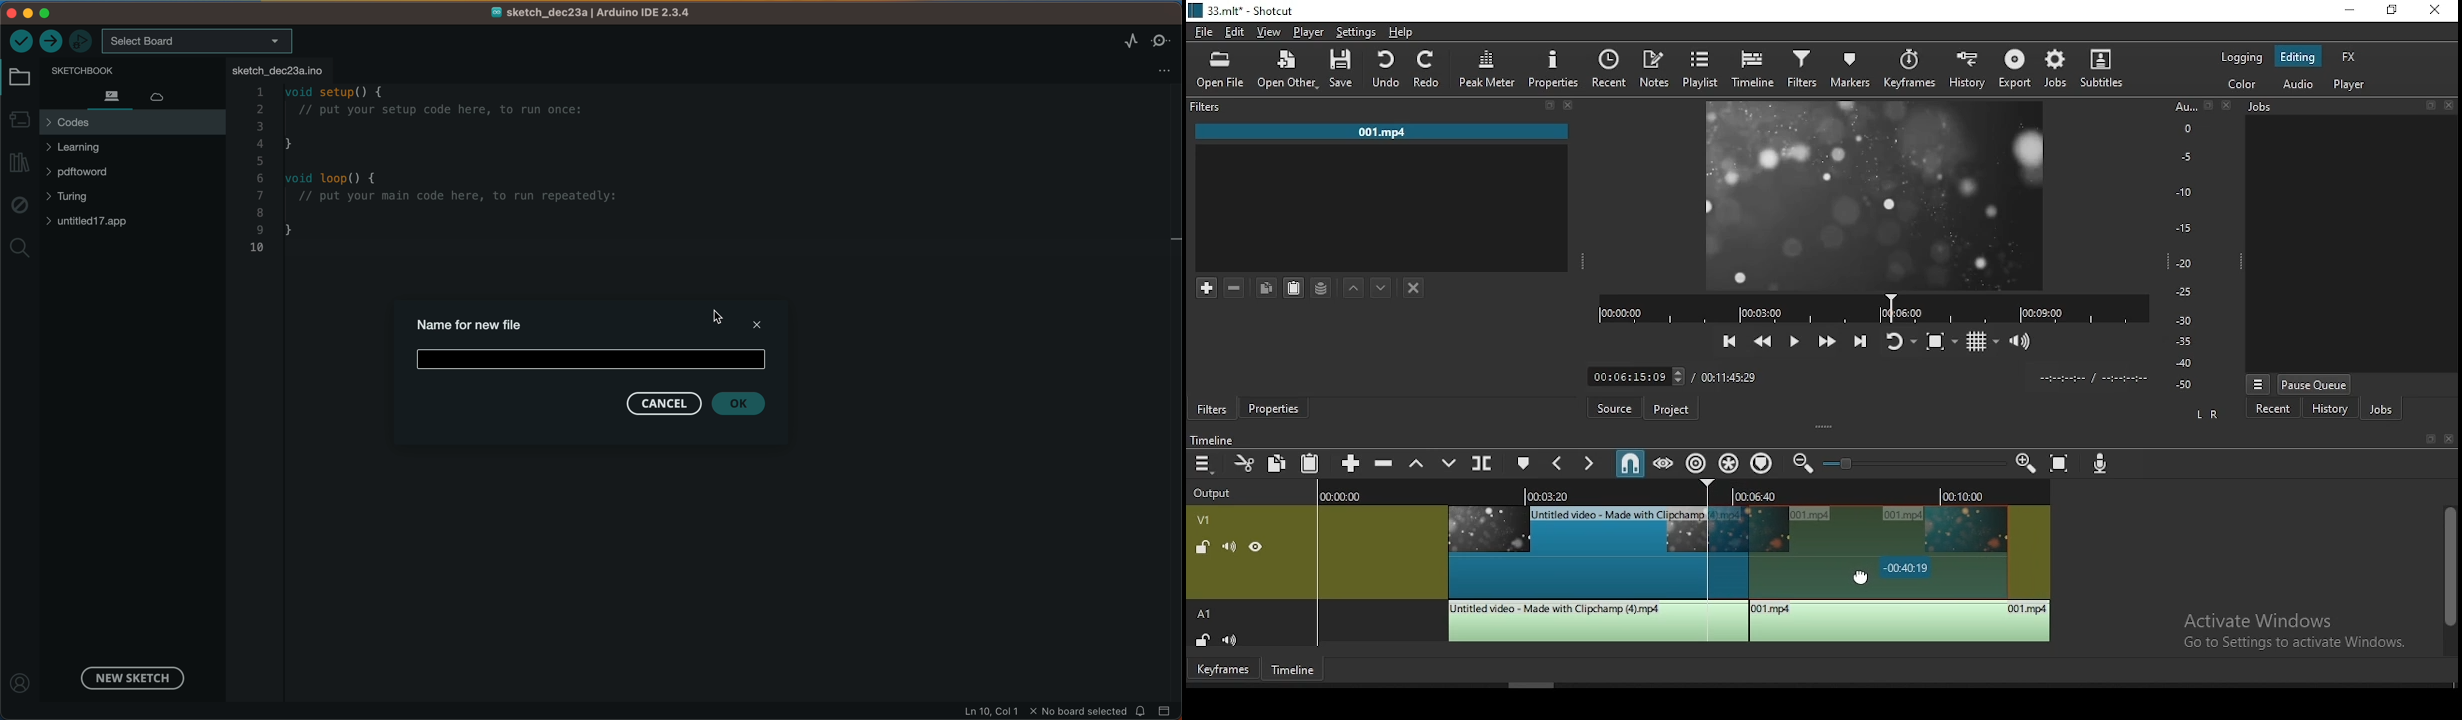 Image resolution: width=2464 pixels, height=728 pixels. Describe the element at coordinates (1354, 33) in the screenshot. I see `settings` at that location.